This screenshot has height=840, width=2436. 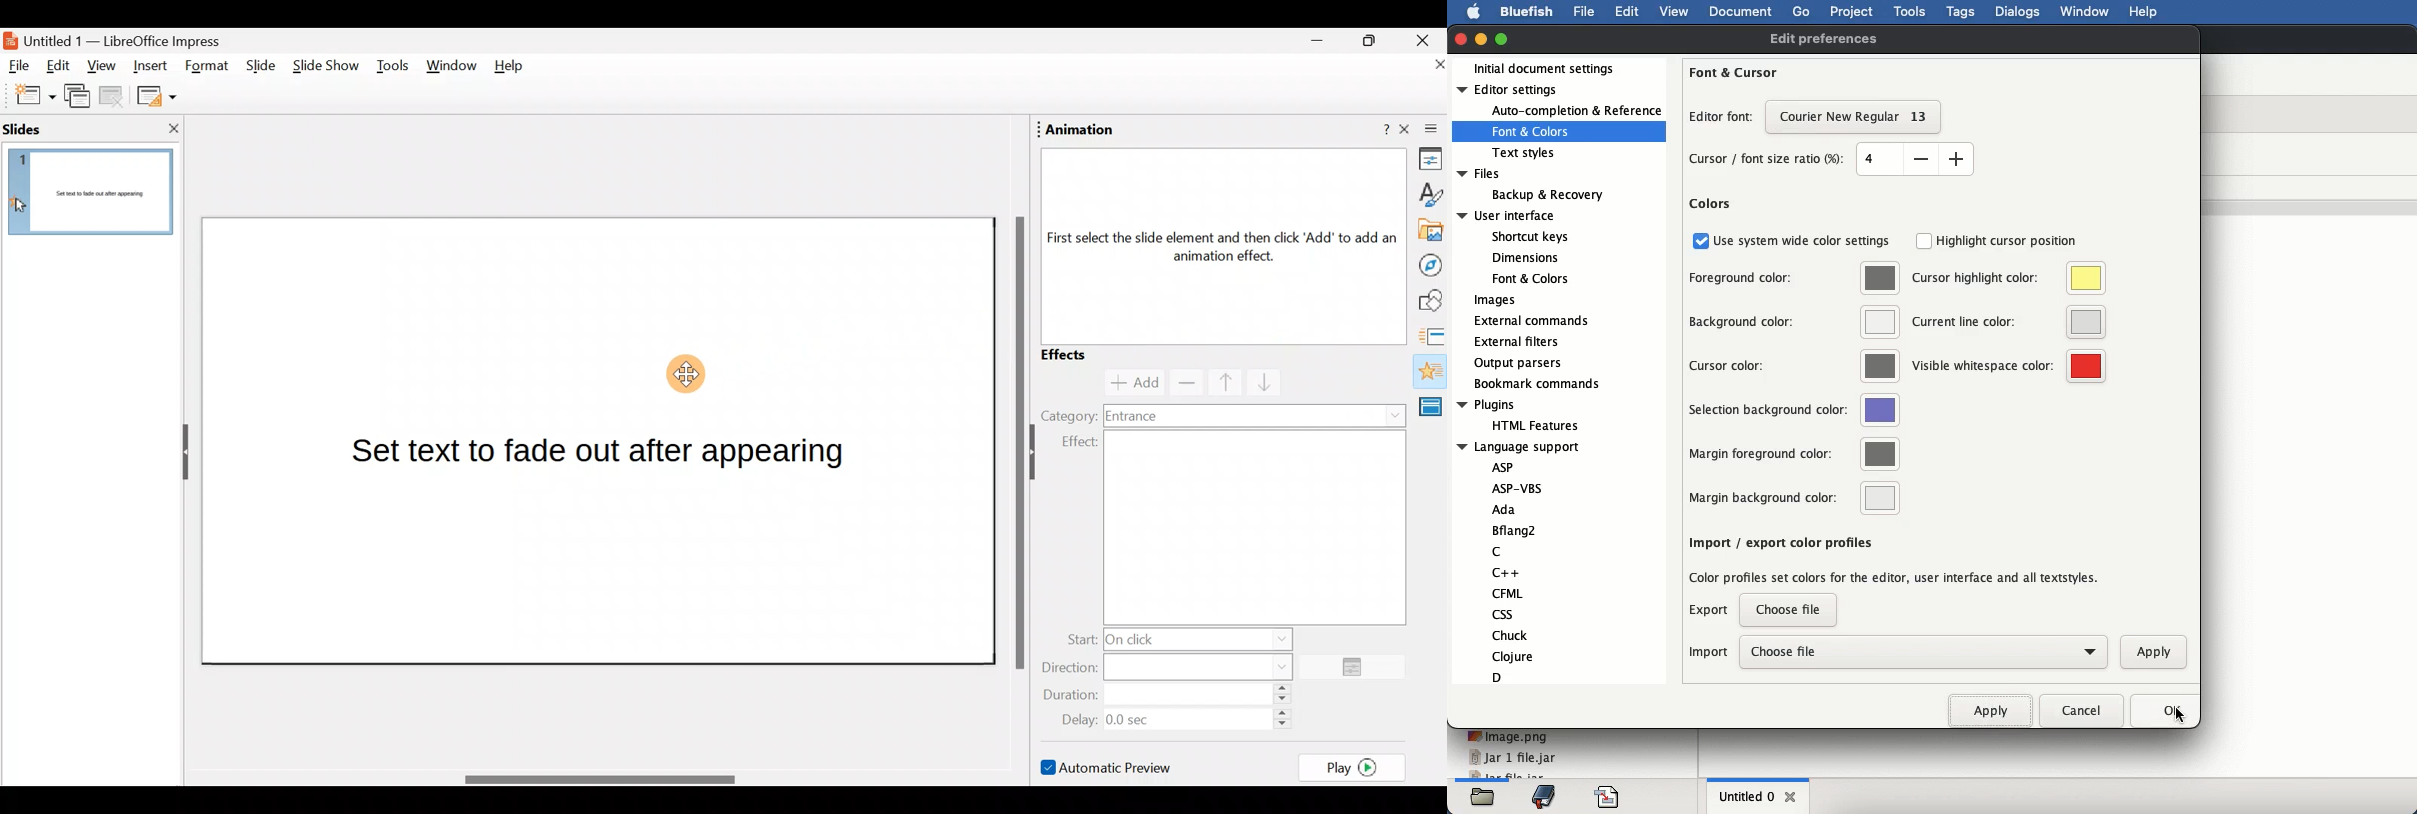 What do you see at coordinates (101, 70) in the screenshot?
I see `View` at bounding box center [101, 70].